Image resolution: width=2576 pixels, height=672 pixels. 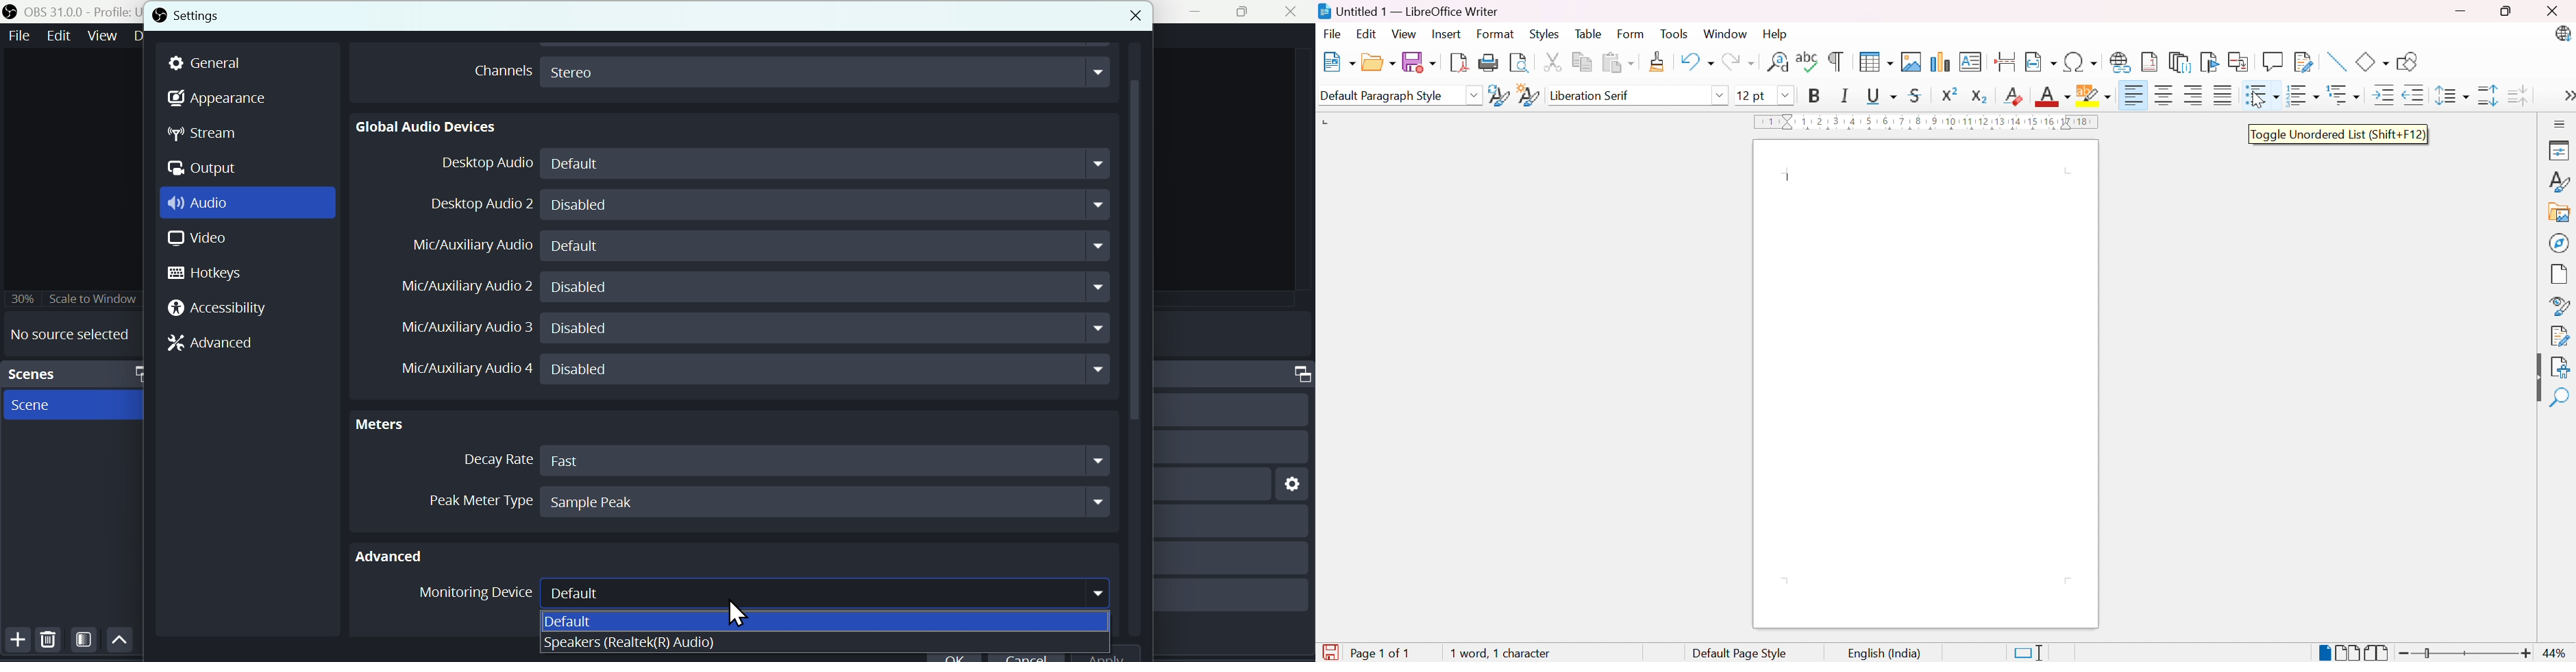 I want to click on Hotkeys, so click(x=214, y=274).